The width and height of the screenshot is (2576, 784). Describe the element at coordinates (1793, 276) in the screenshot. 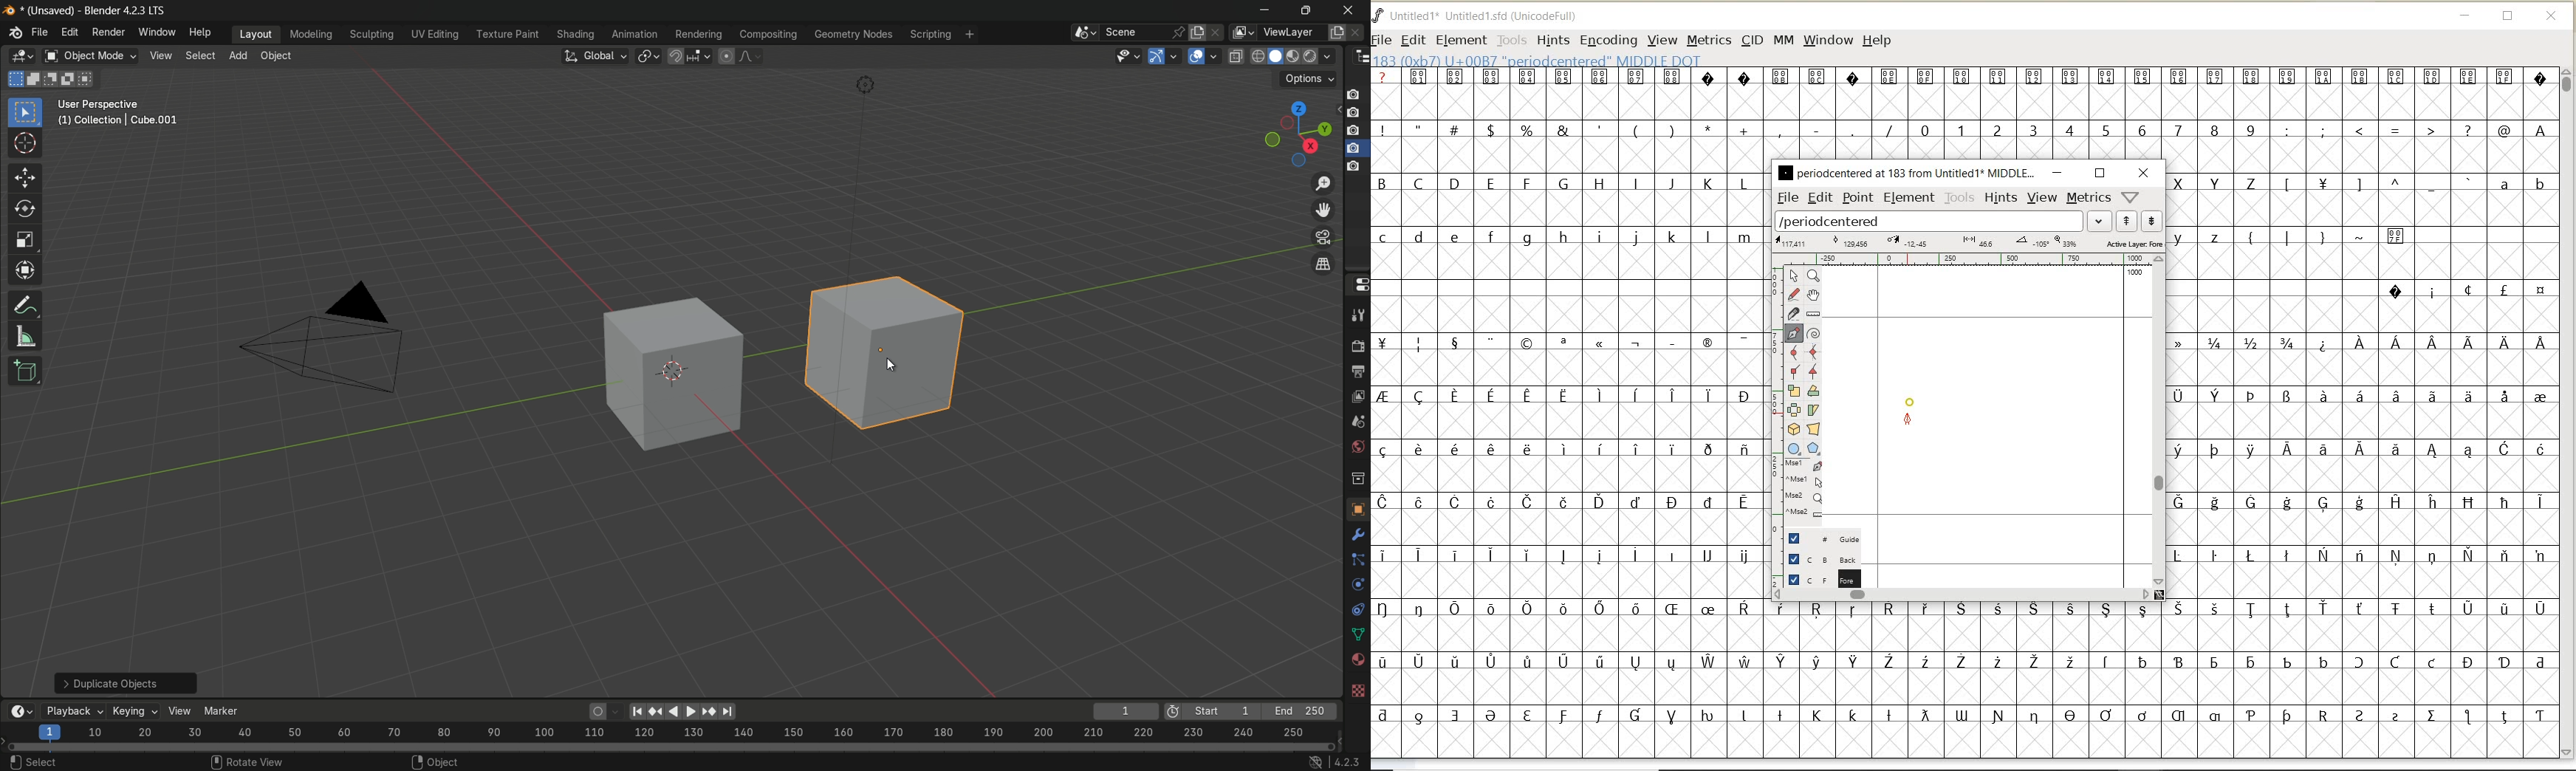

I see `pointer` at that location.